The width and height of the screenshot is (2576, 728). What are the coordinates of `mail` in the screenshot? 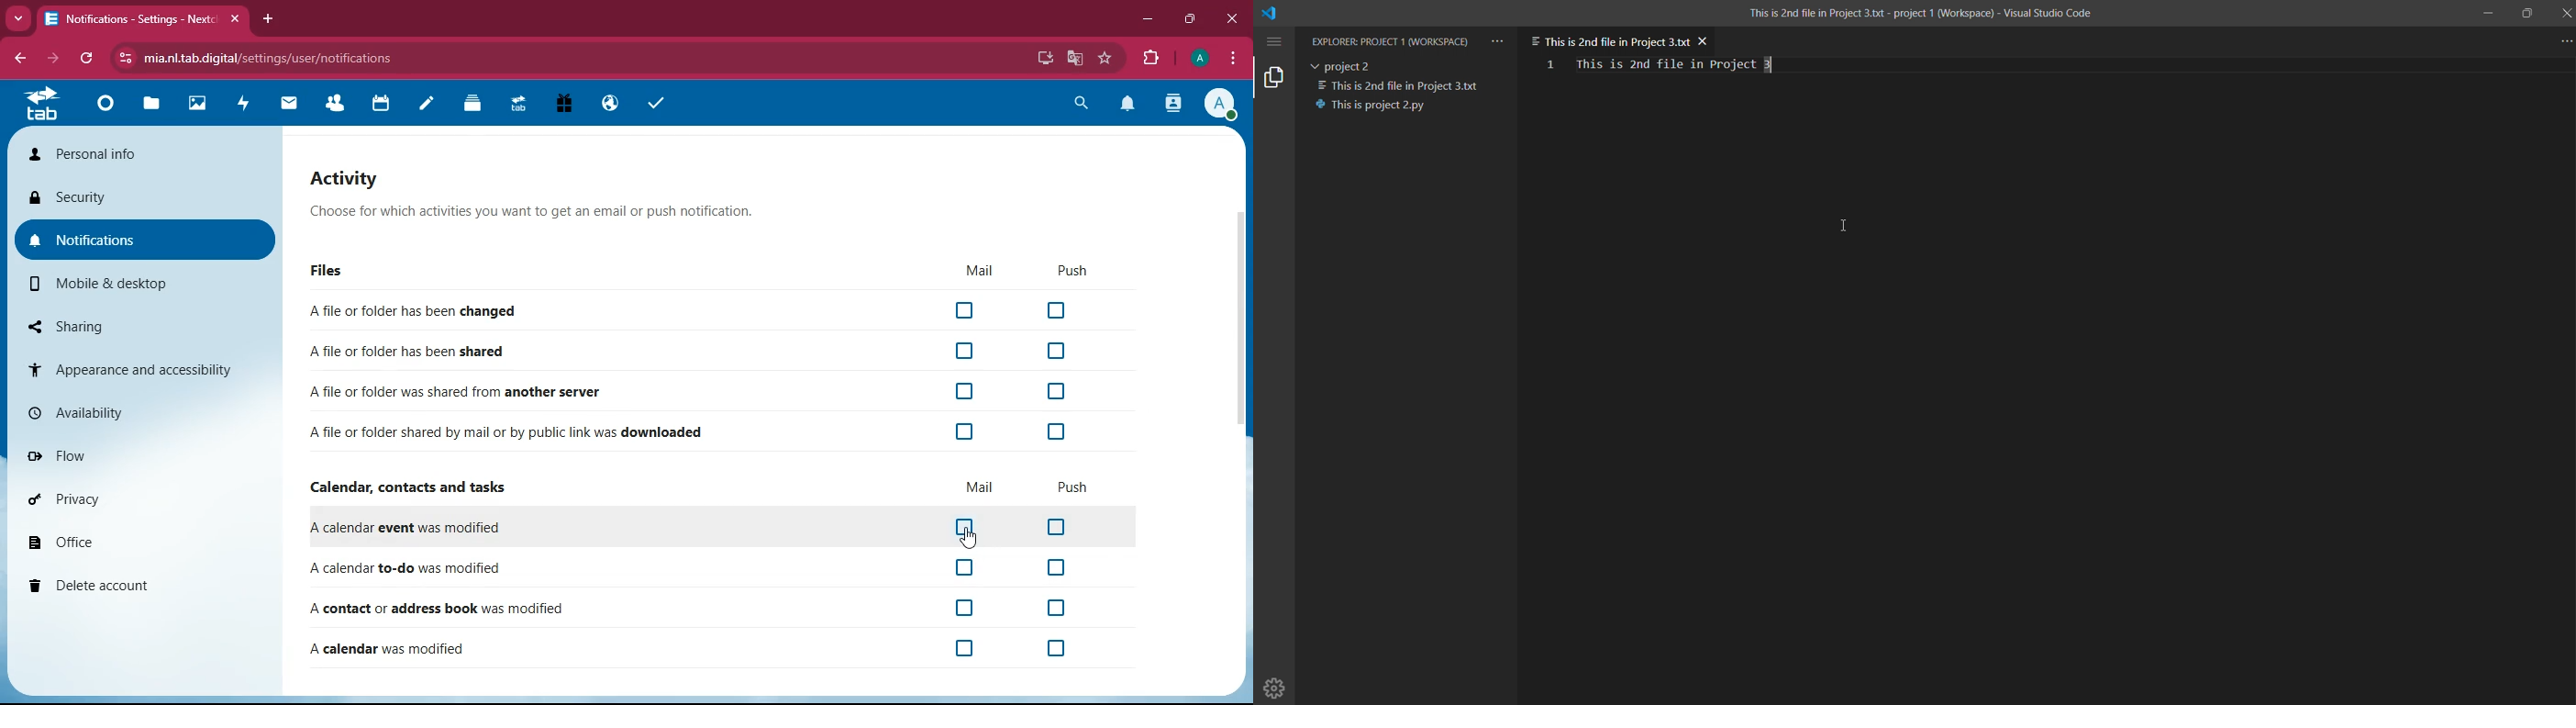 It's located at (289, 105).